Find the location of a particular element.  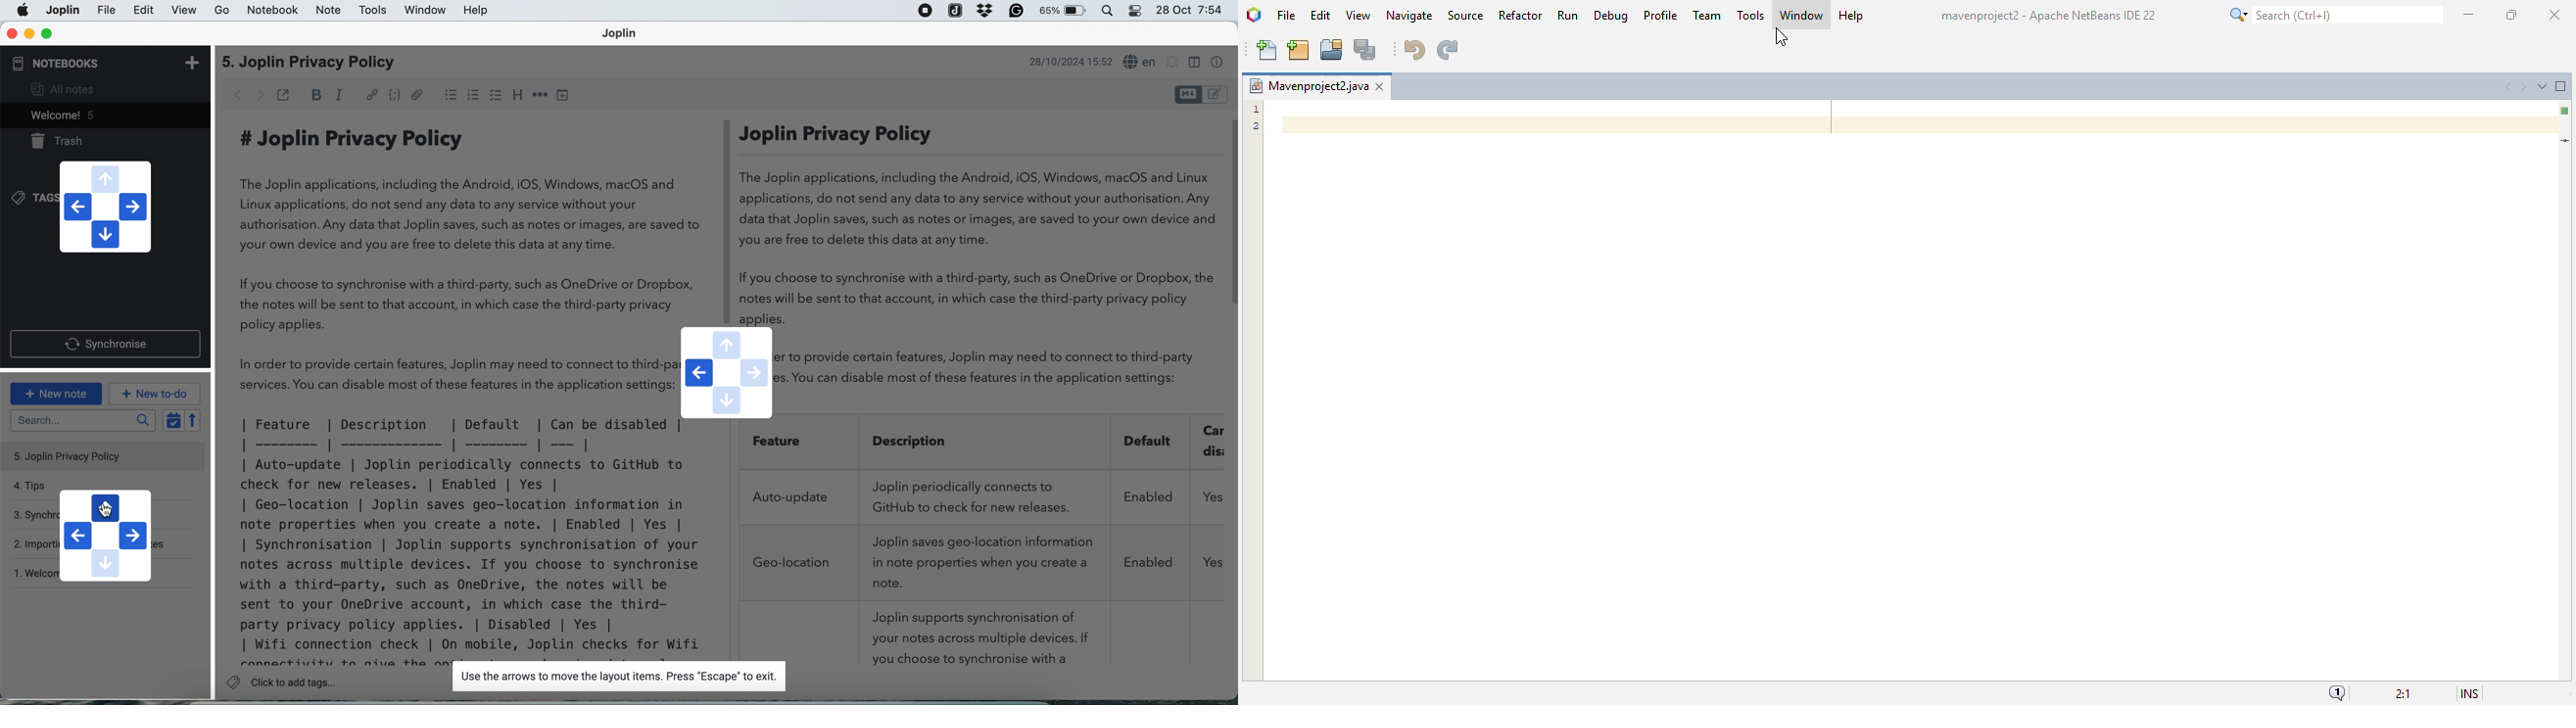

battery is located at coordinates (1065, 12).